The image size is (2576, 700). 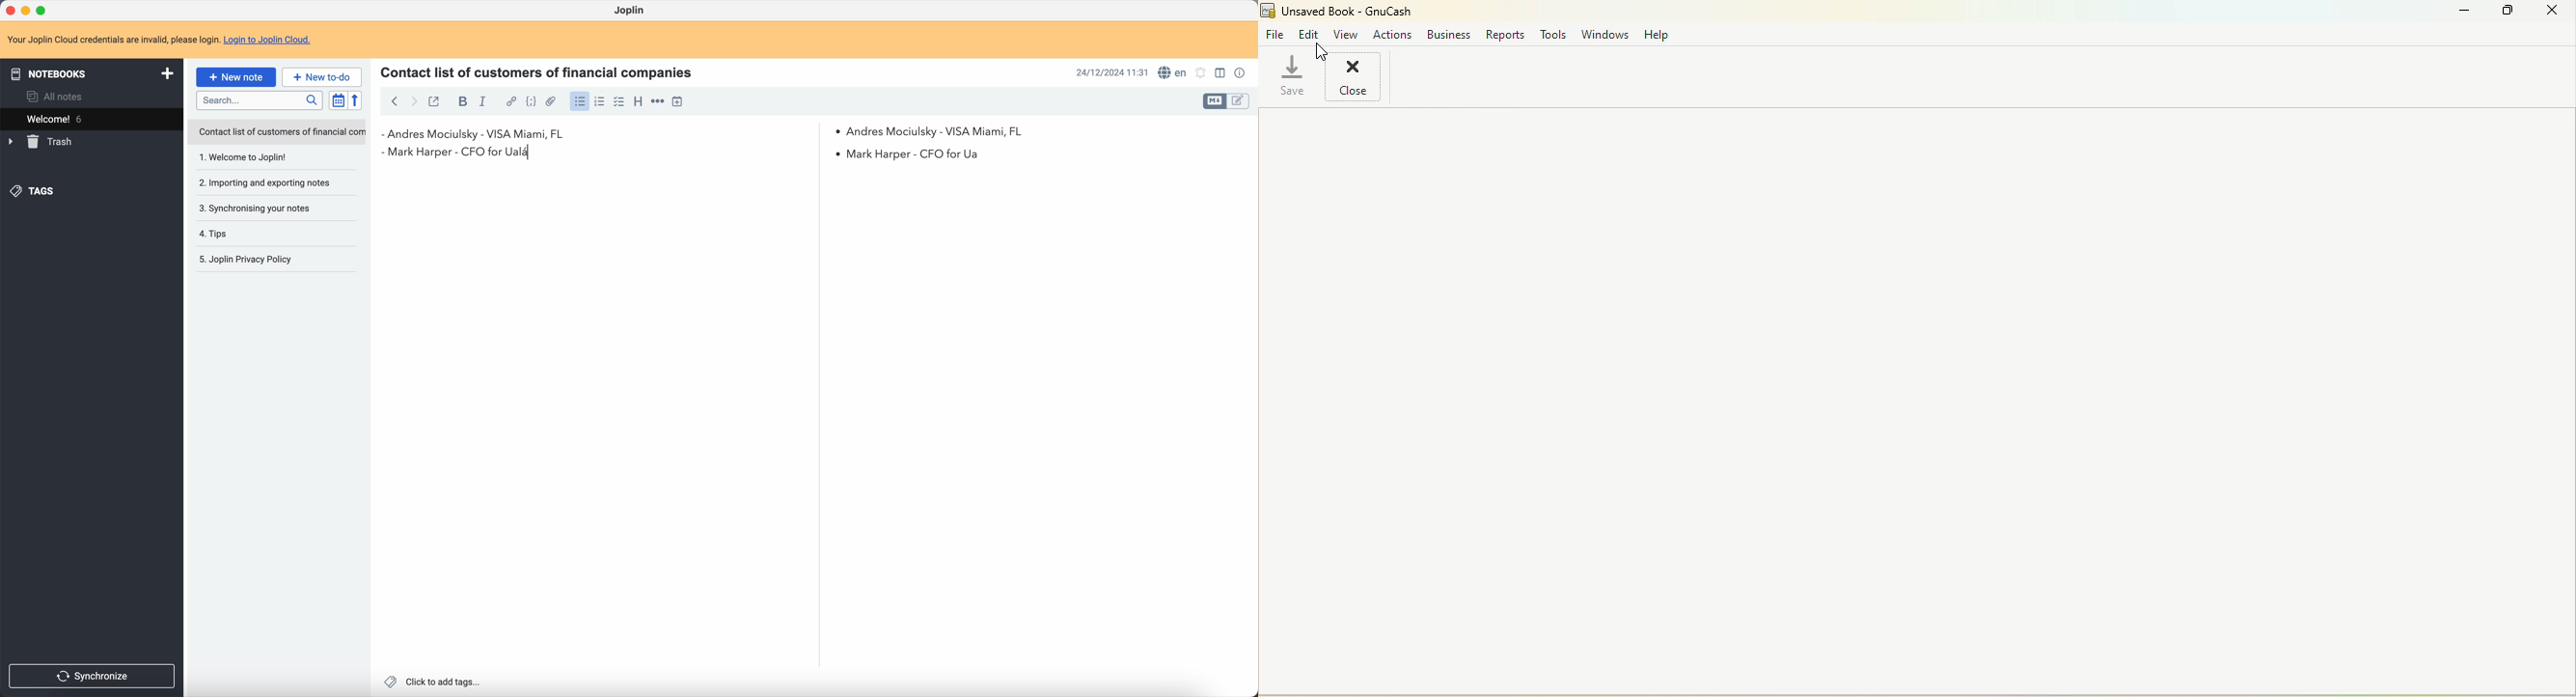 What do you see at coordinates (41, 142) in the screenshot?
I see `trash` at bounding box center [41, 142].